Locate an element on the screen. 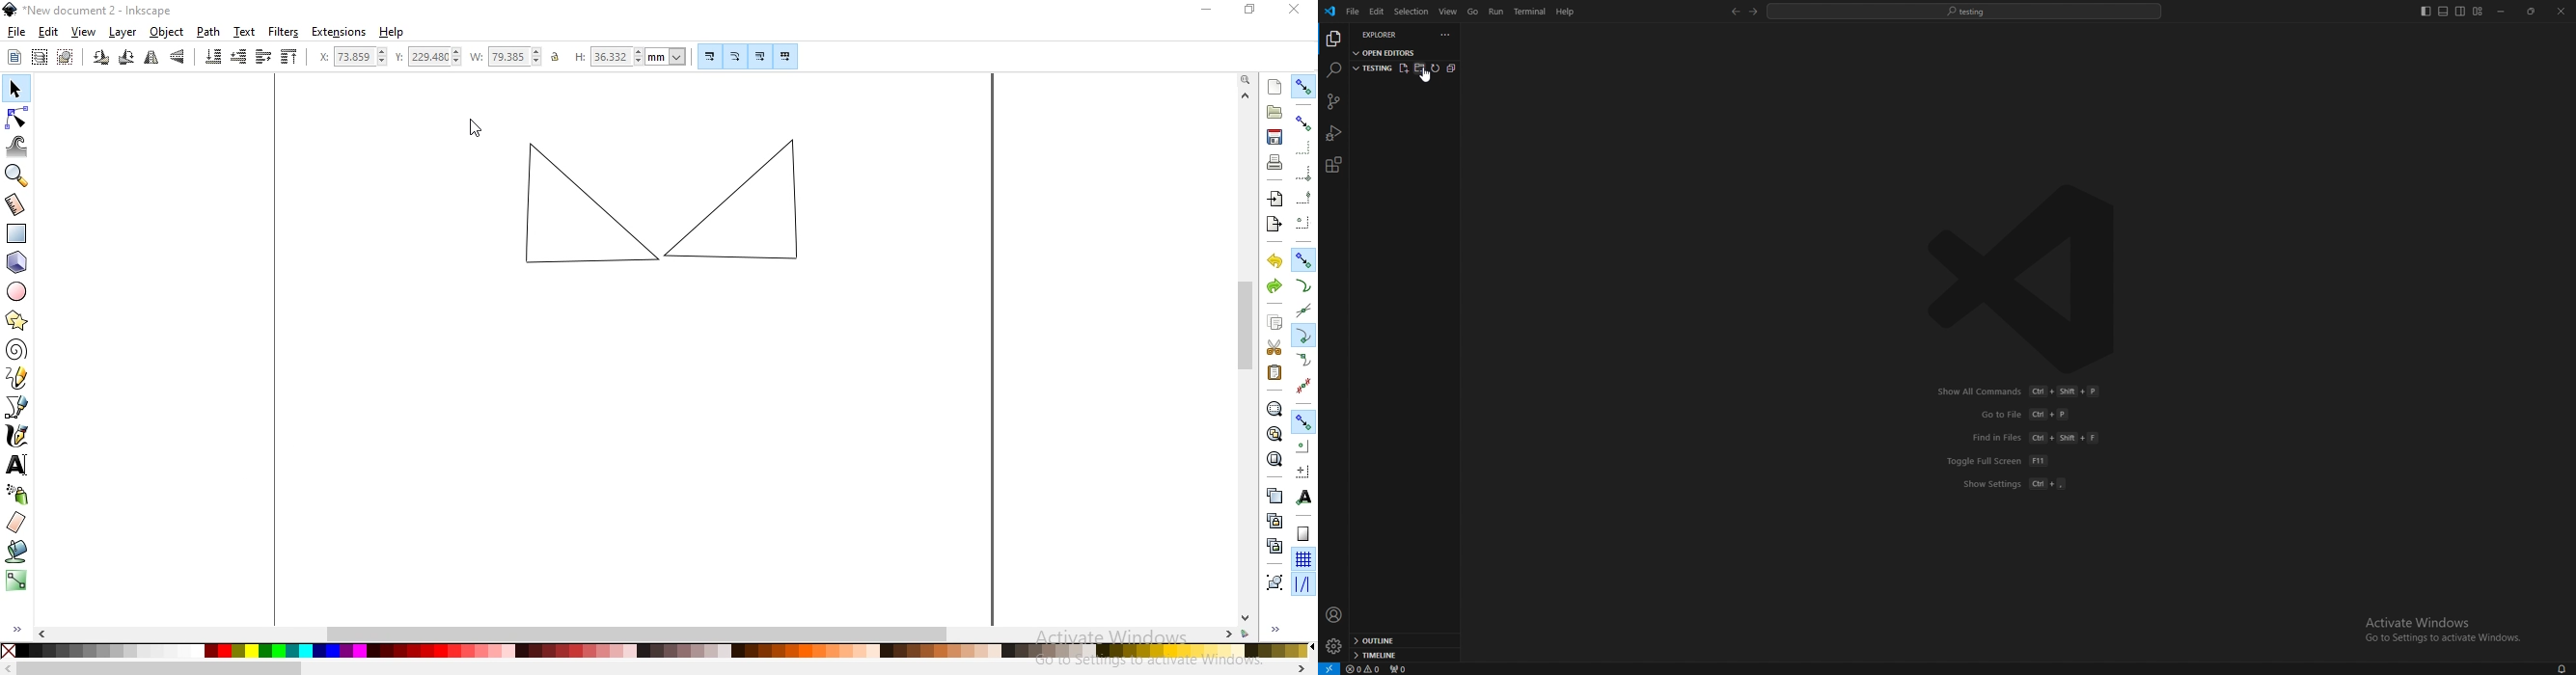 This screenshot has height=700, width=2576. filters is located at coordinates (285, 33).